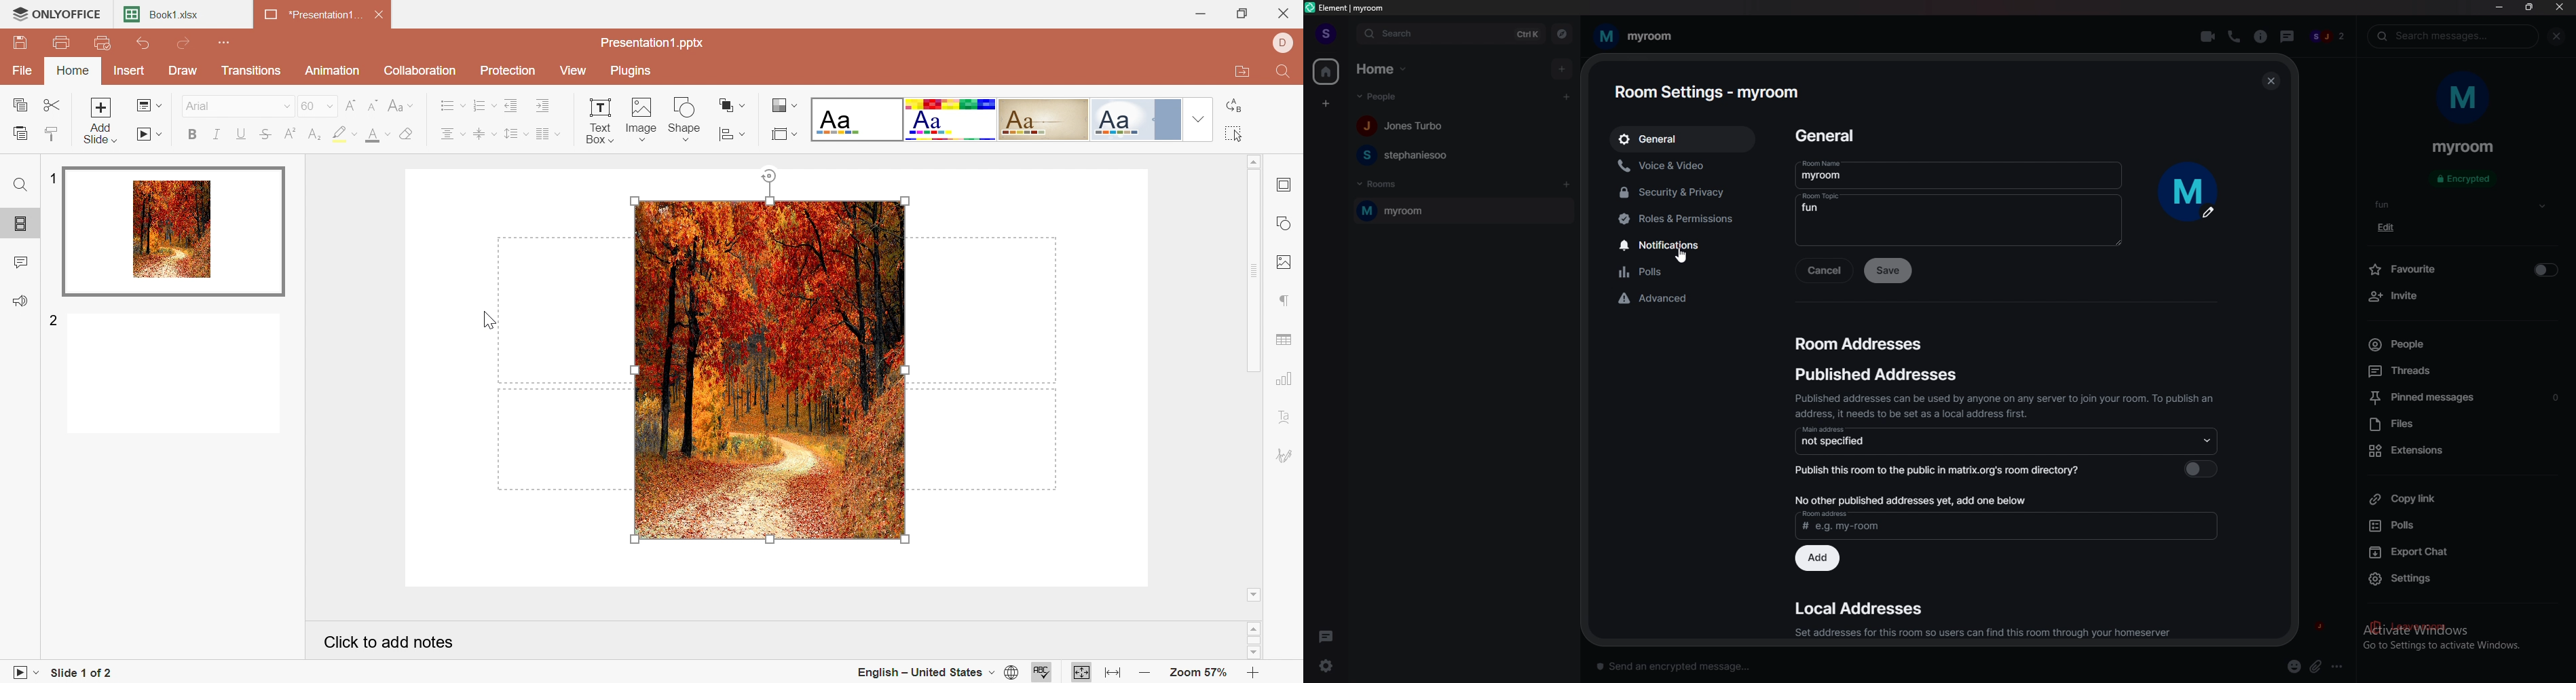  What do you see at coordinates (1824, 271) in the screenshot?
I see `cancel` at bounding box center [1824, 271].